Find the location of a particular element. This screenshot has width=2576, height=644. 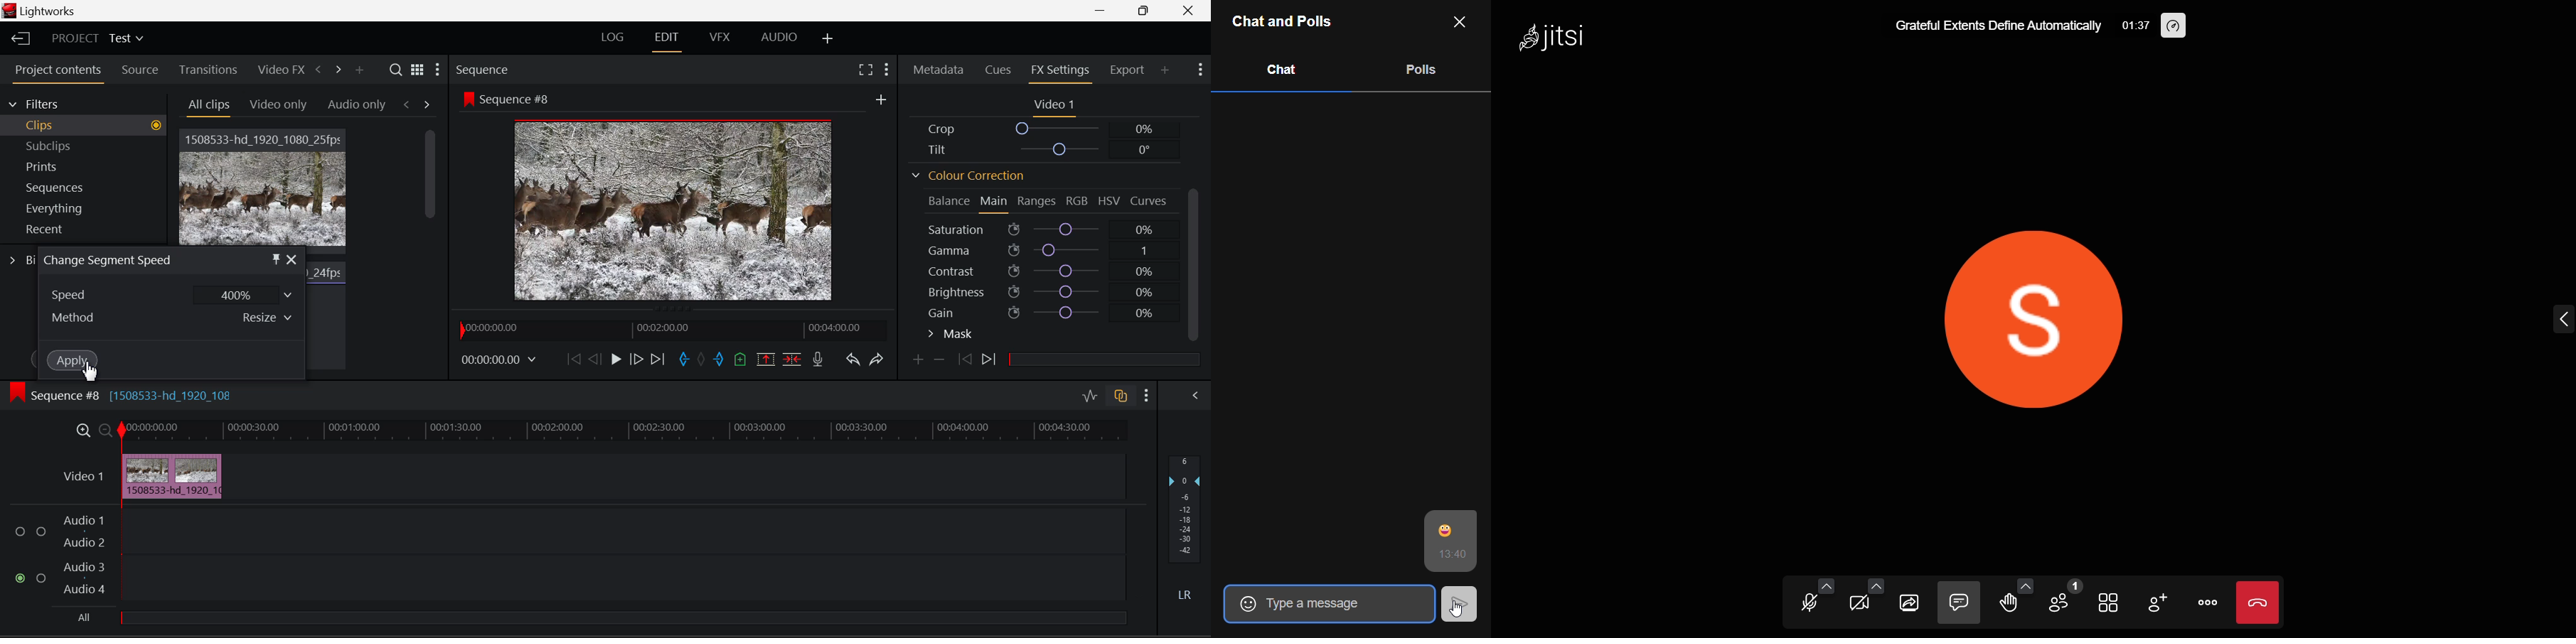

Scroll Bar is located at coordinates (428, 190).